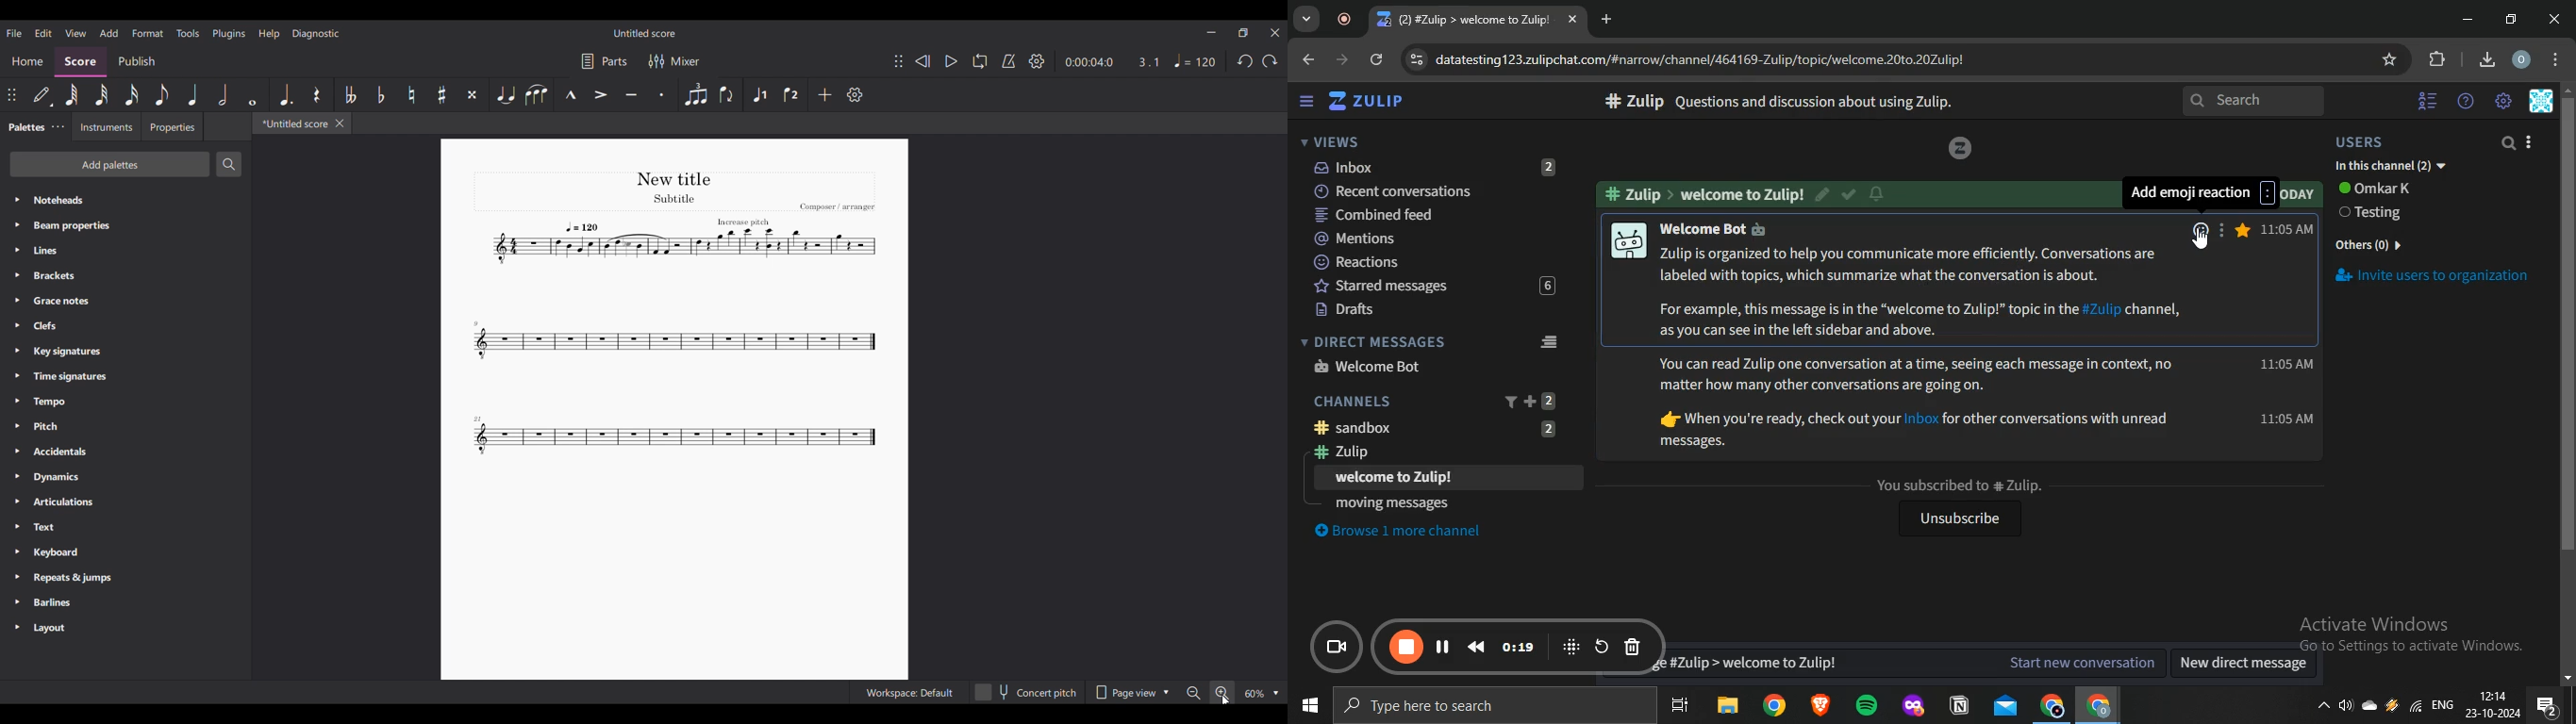 Image resolution: width=2576 pixels, height=728 pixels. I want to click on Tie, so click(505, 95).